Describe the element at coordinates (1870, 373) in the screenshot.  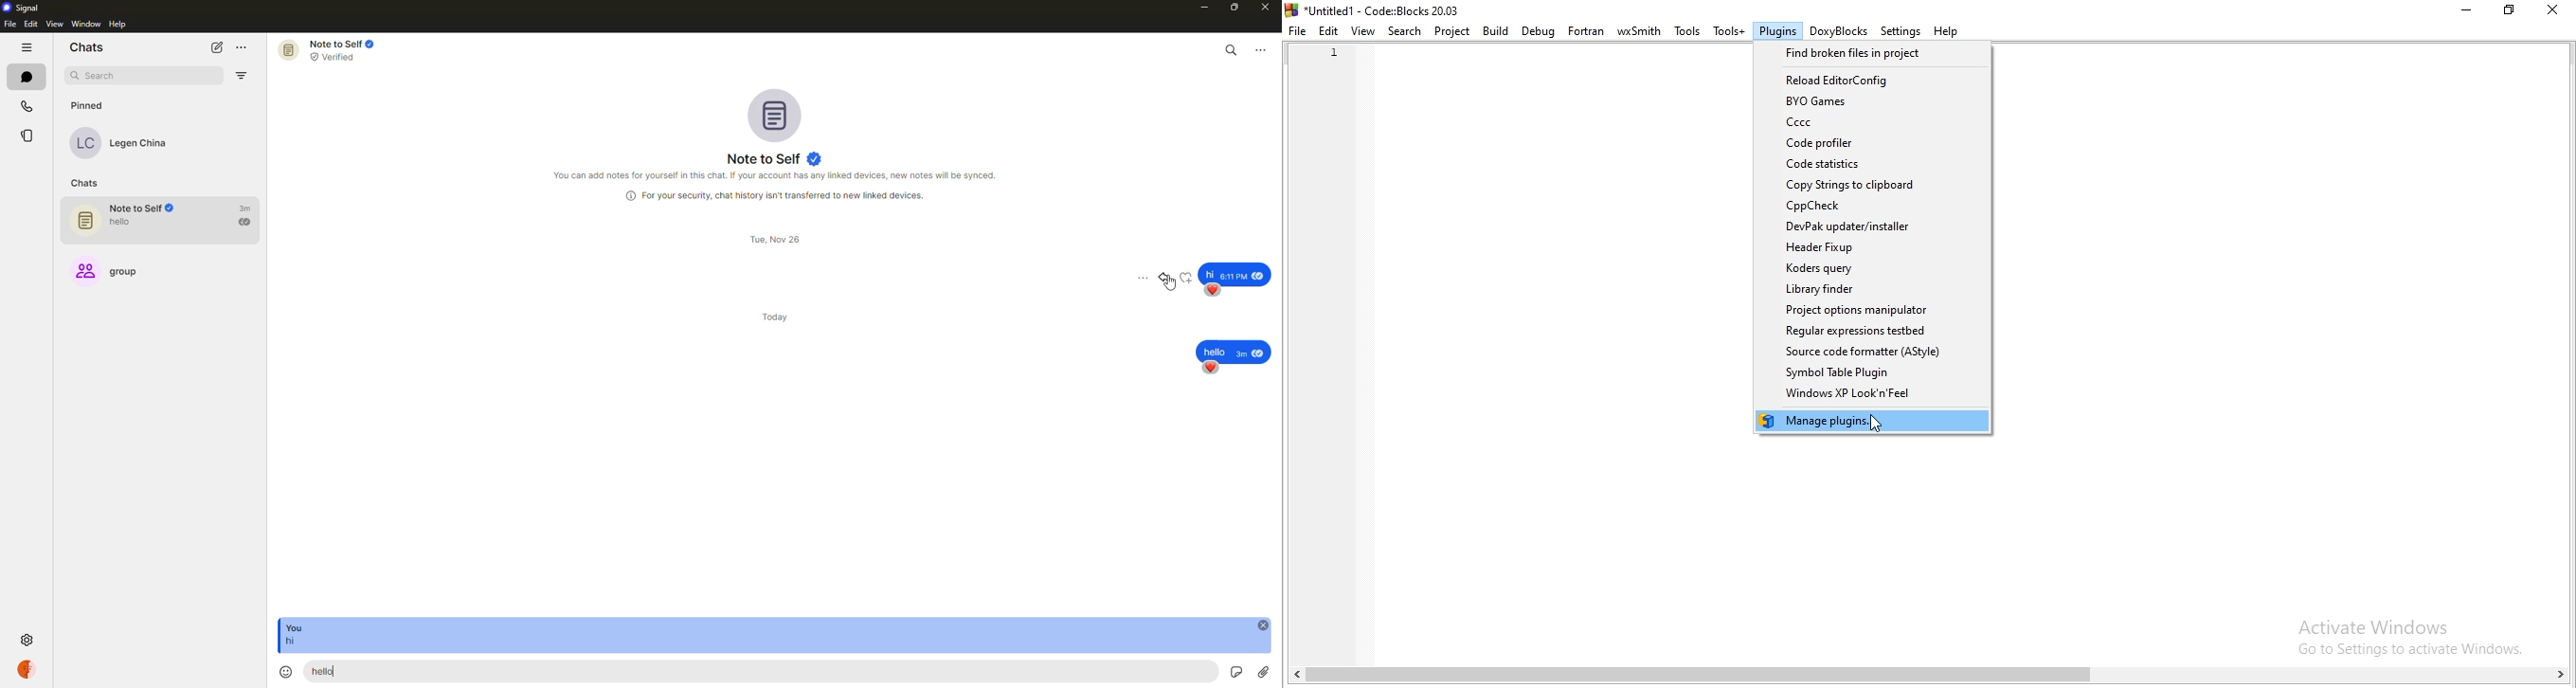
I see `Symbol Table Plugin` at that location.